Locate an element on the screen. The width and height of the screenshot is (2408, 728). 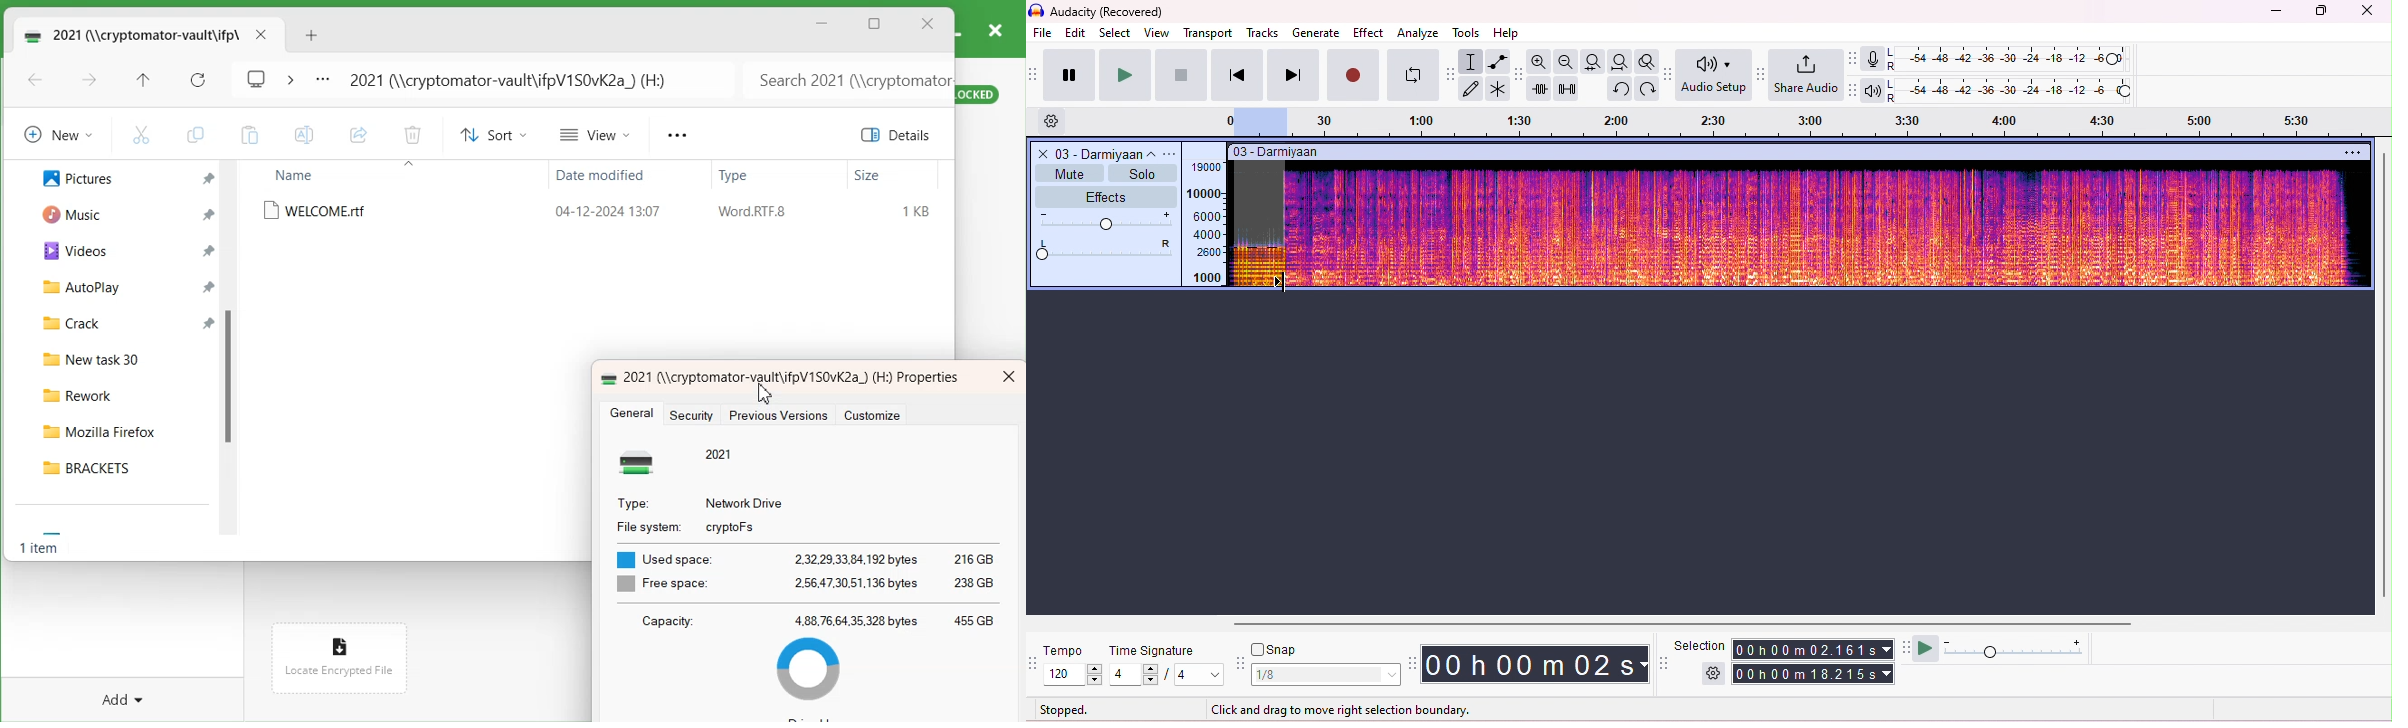
pan is located at coordinates (1105, 251).